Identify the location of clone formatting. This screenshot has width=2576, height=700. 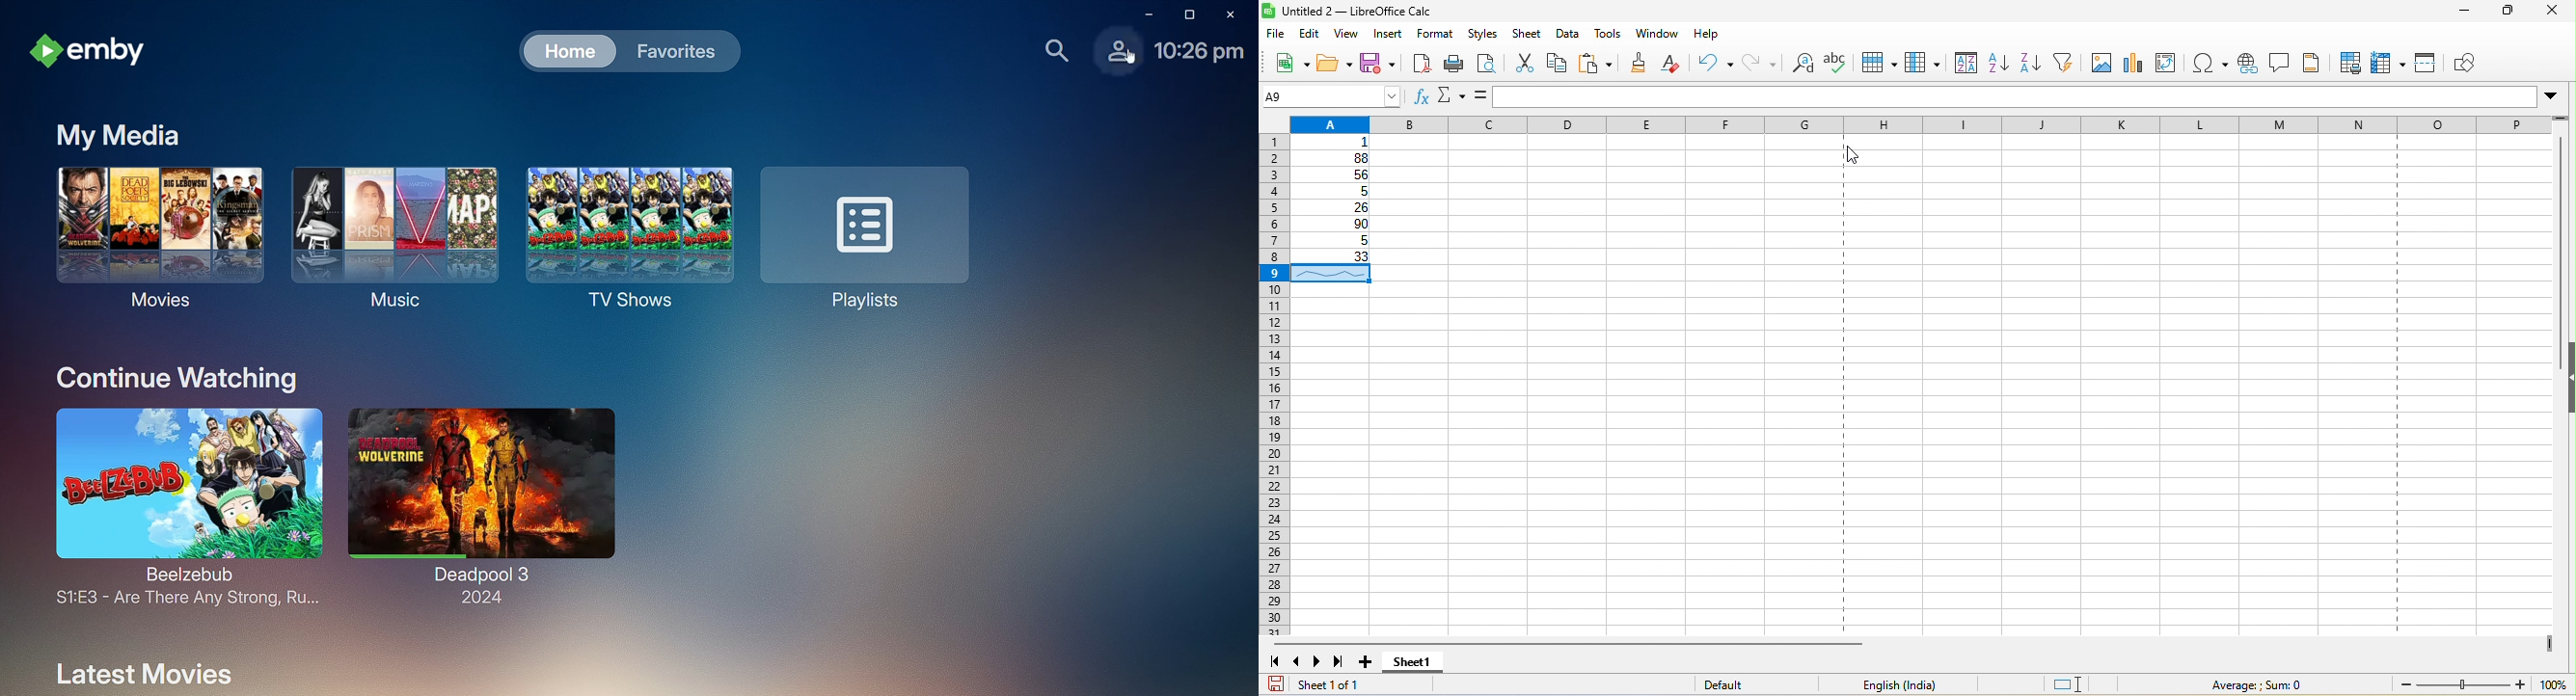
(1641, 63).